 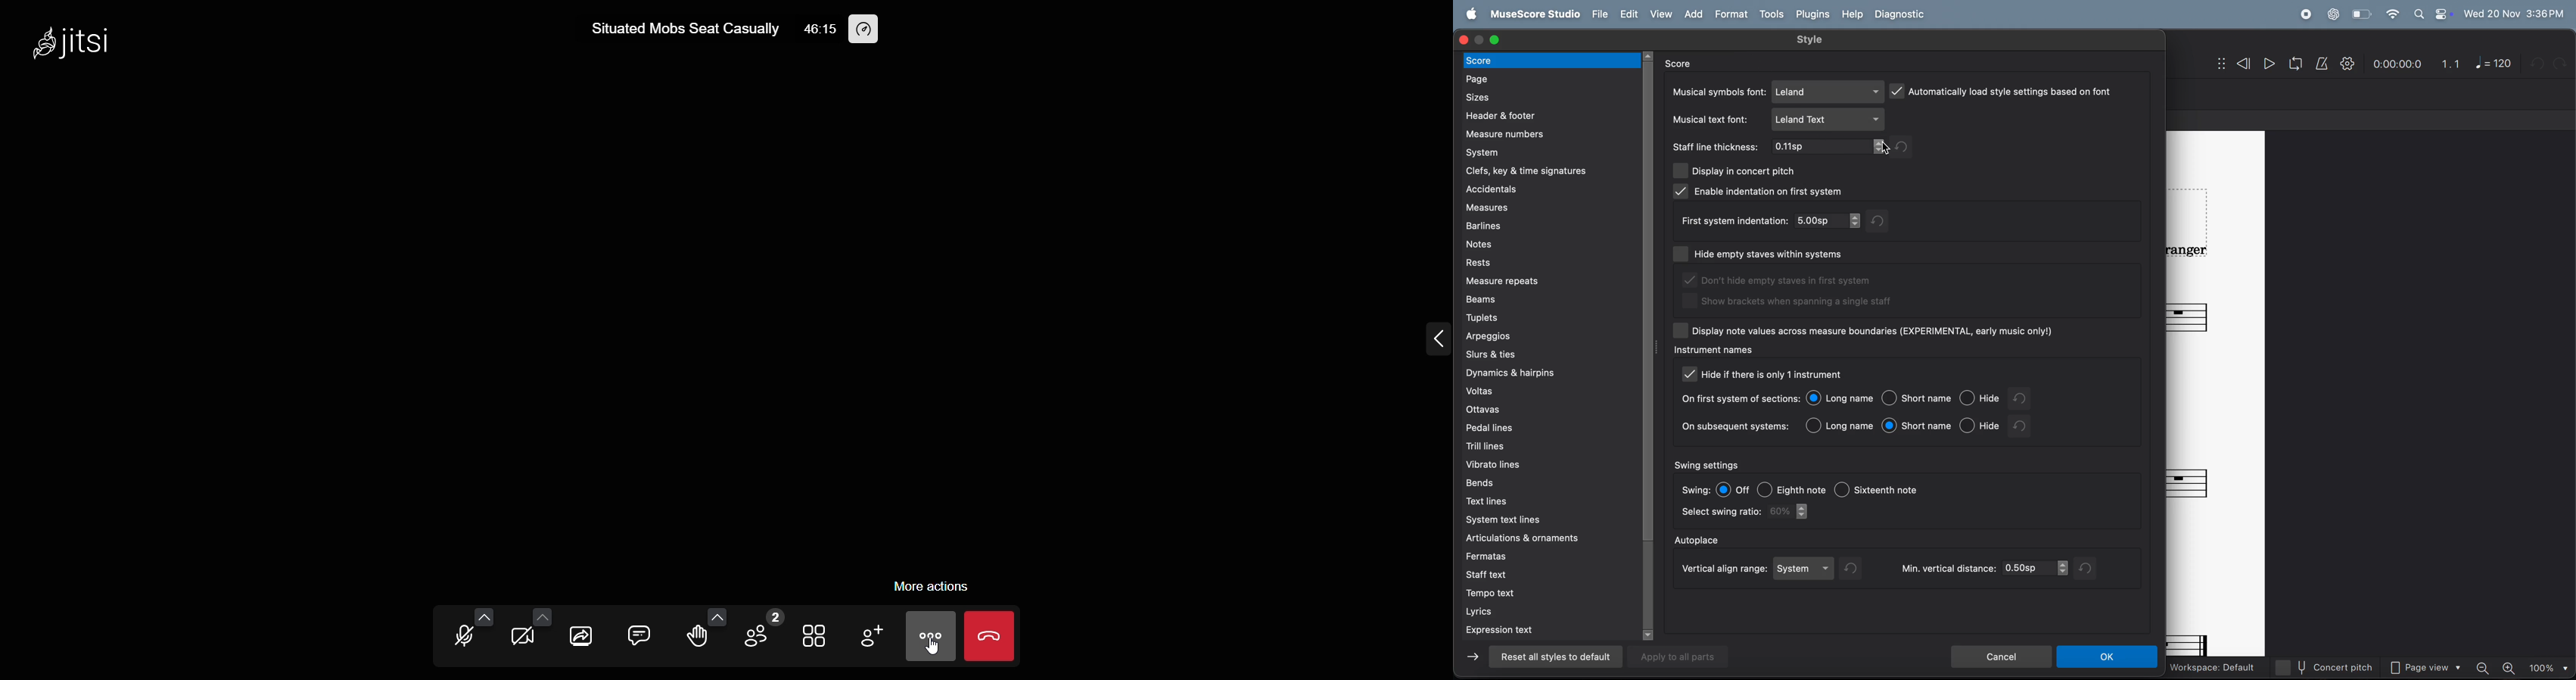 I want to click on cursor, so click(x=1884, y=153).